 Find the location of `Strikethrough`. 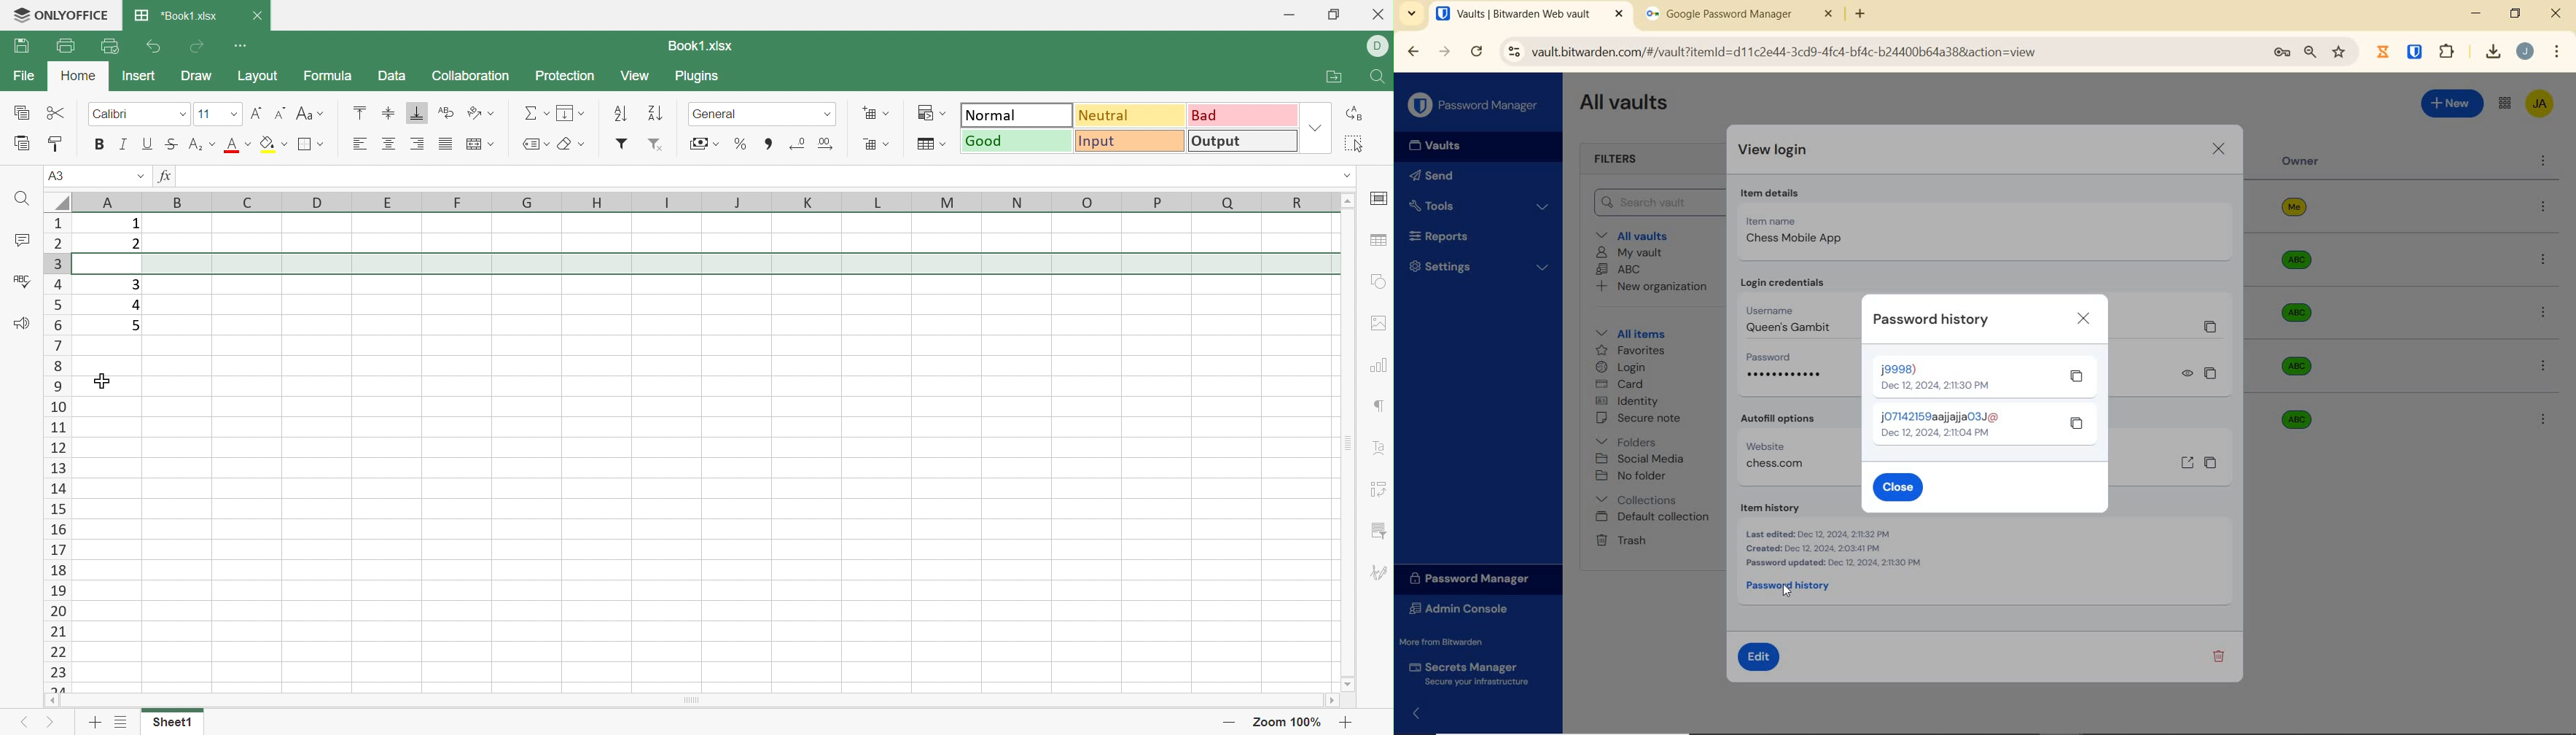

Strikethrough is located at coordinates (170, 143).